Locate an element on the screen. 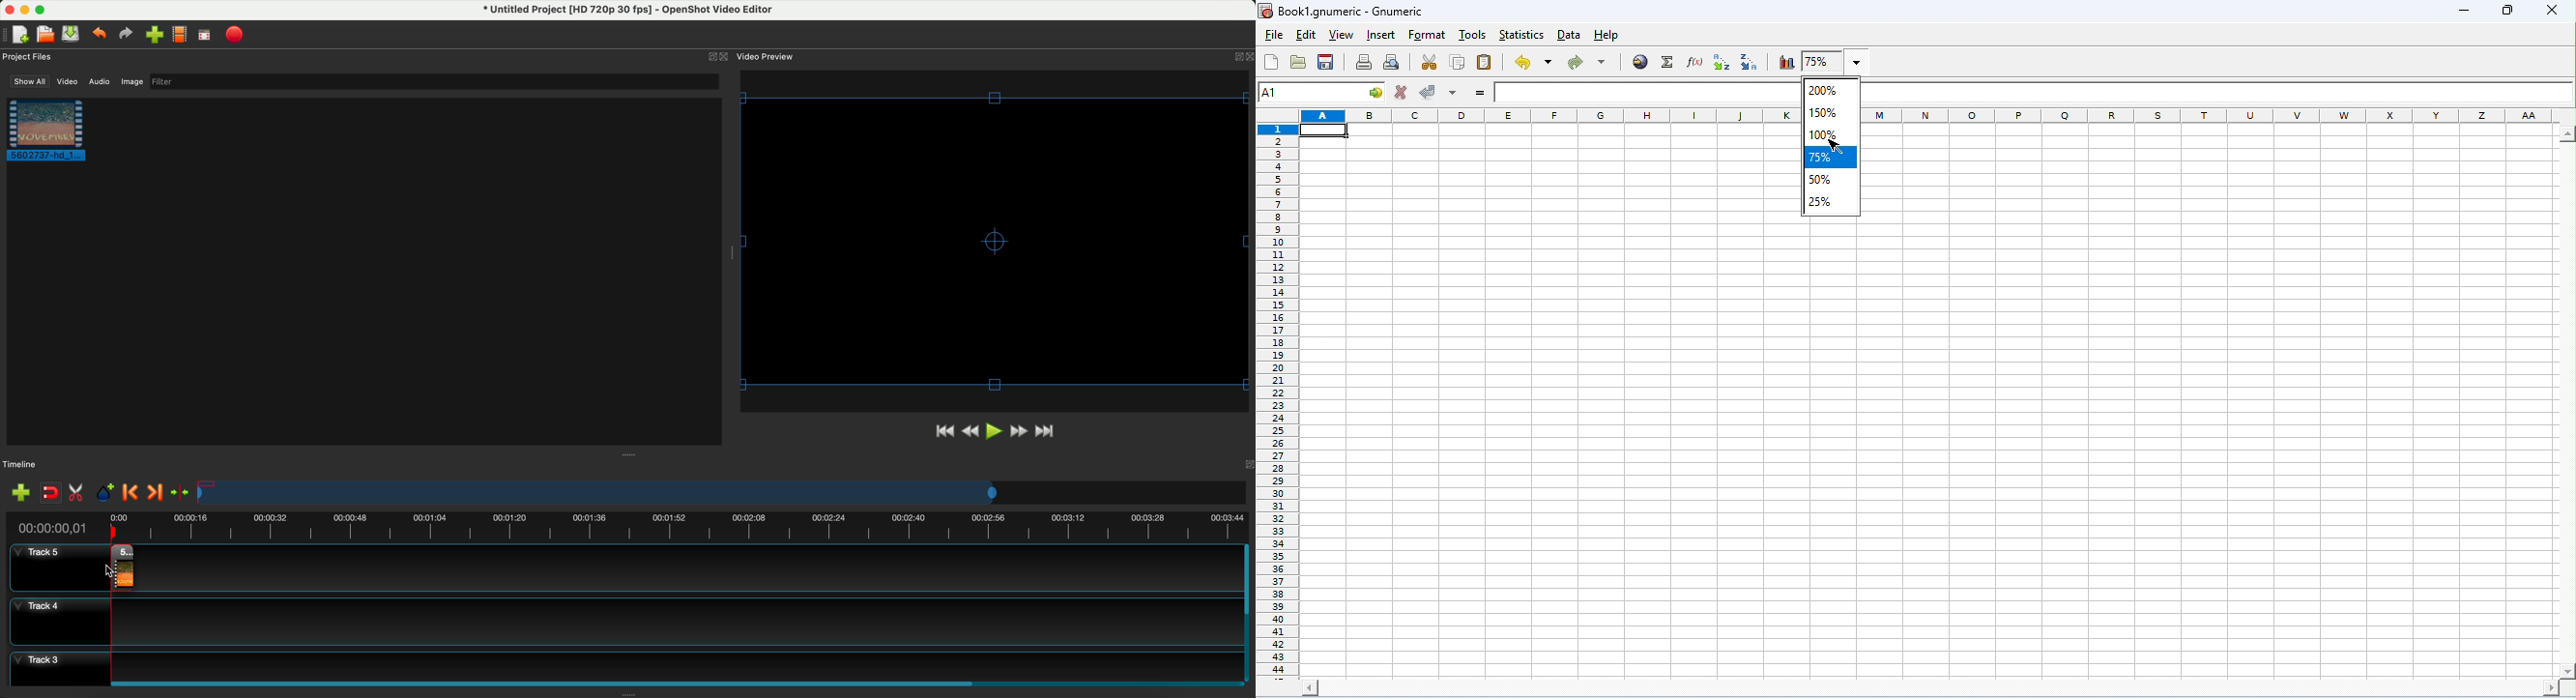 This screenshot has height=700, width=2576. video preview is located at coordinates (766, 56).